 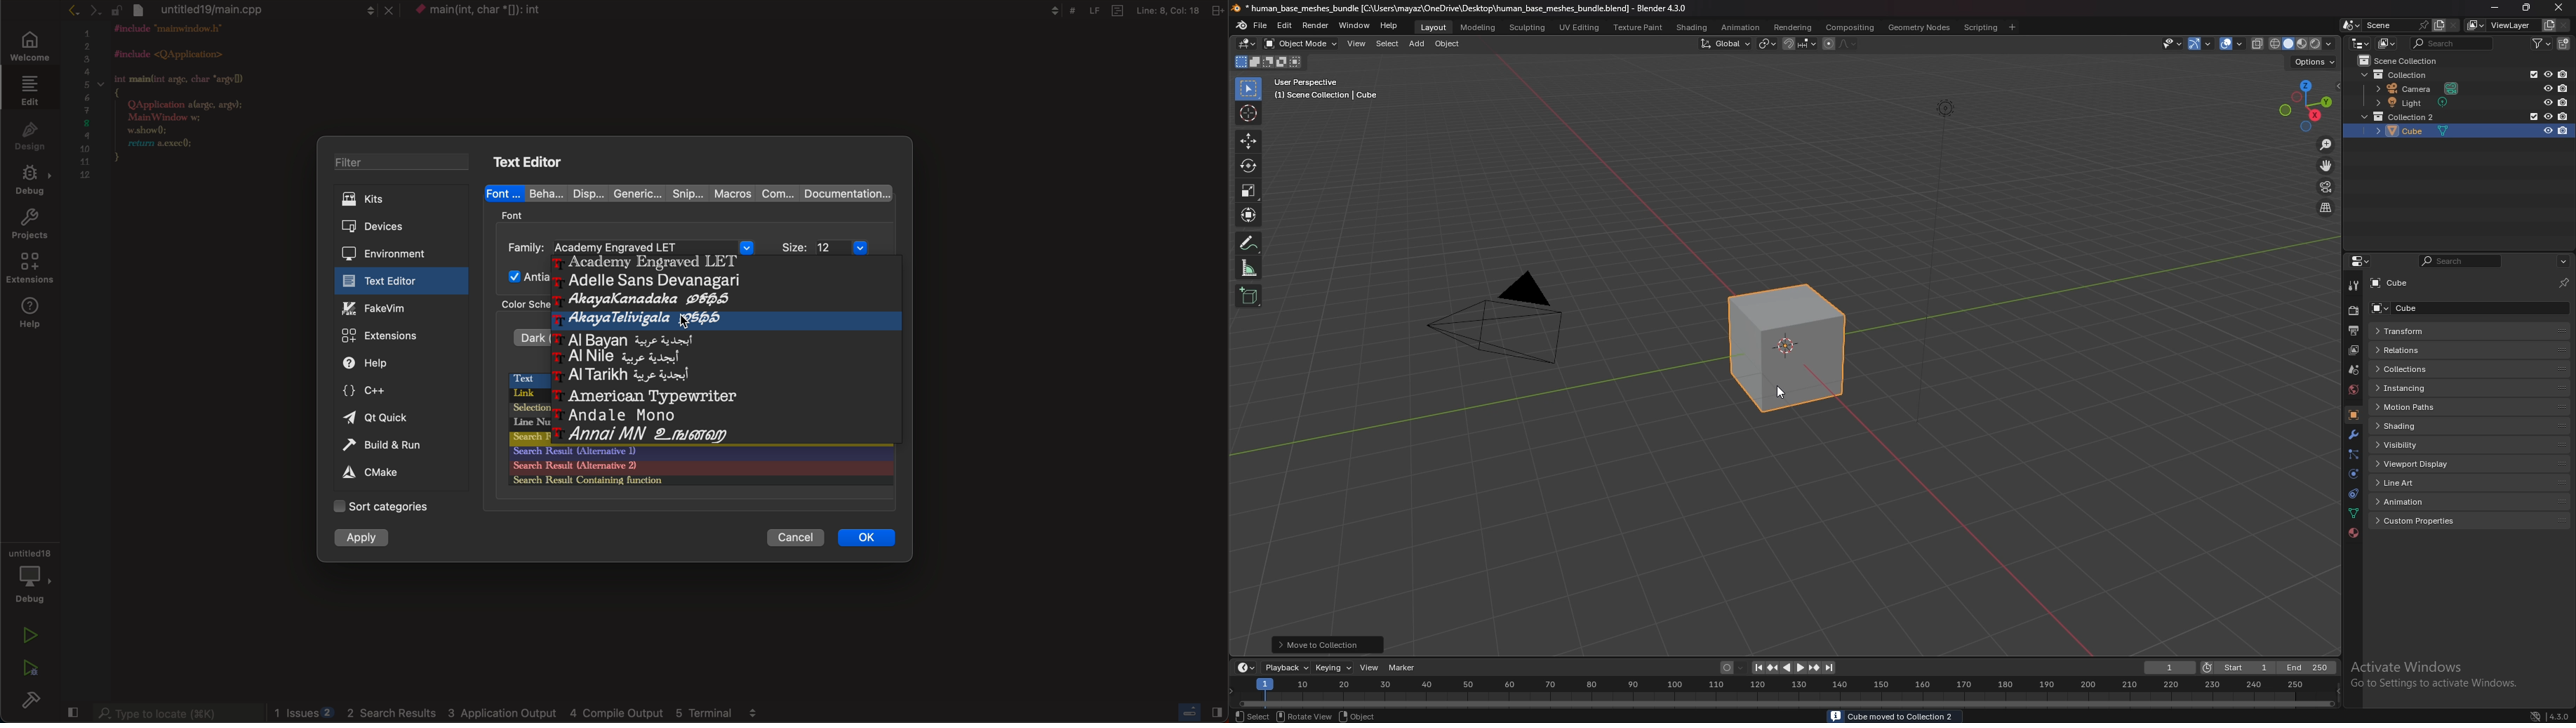 I want to click on al tarikh, so click(x=615, y=376).